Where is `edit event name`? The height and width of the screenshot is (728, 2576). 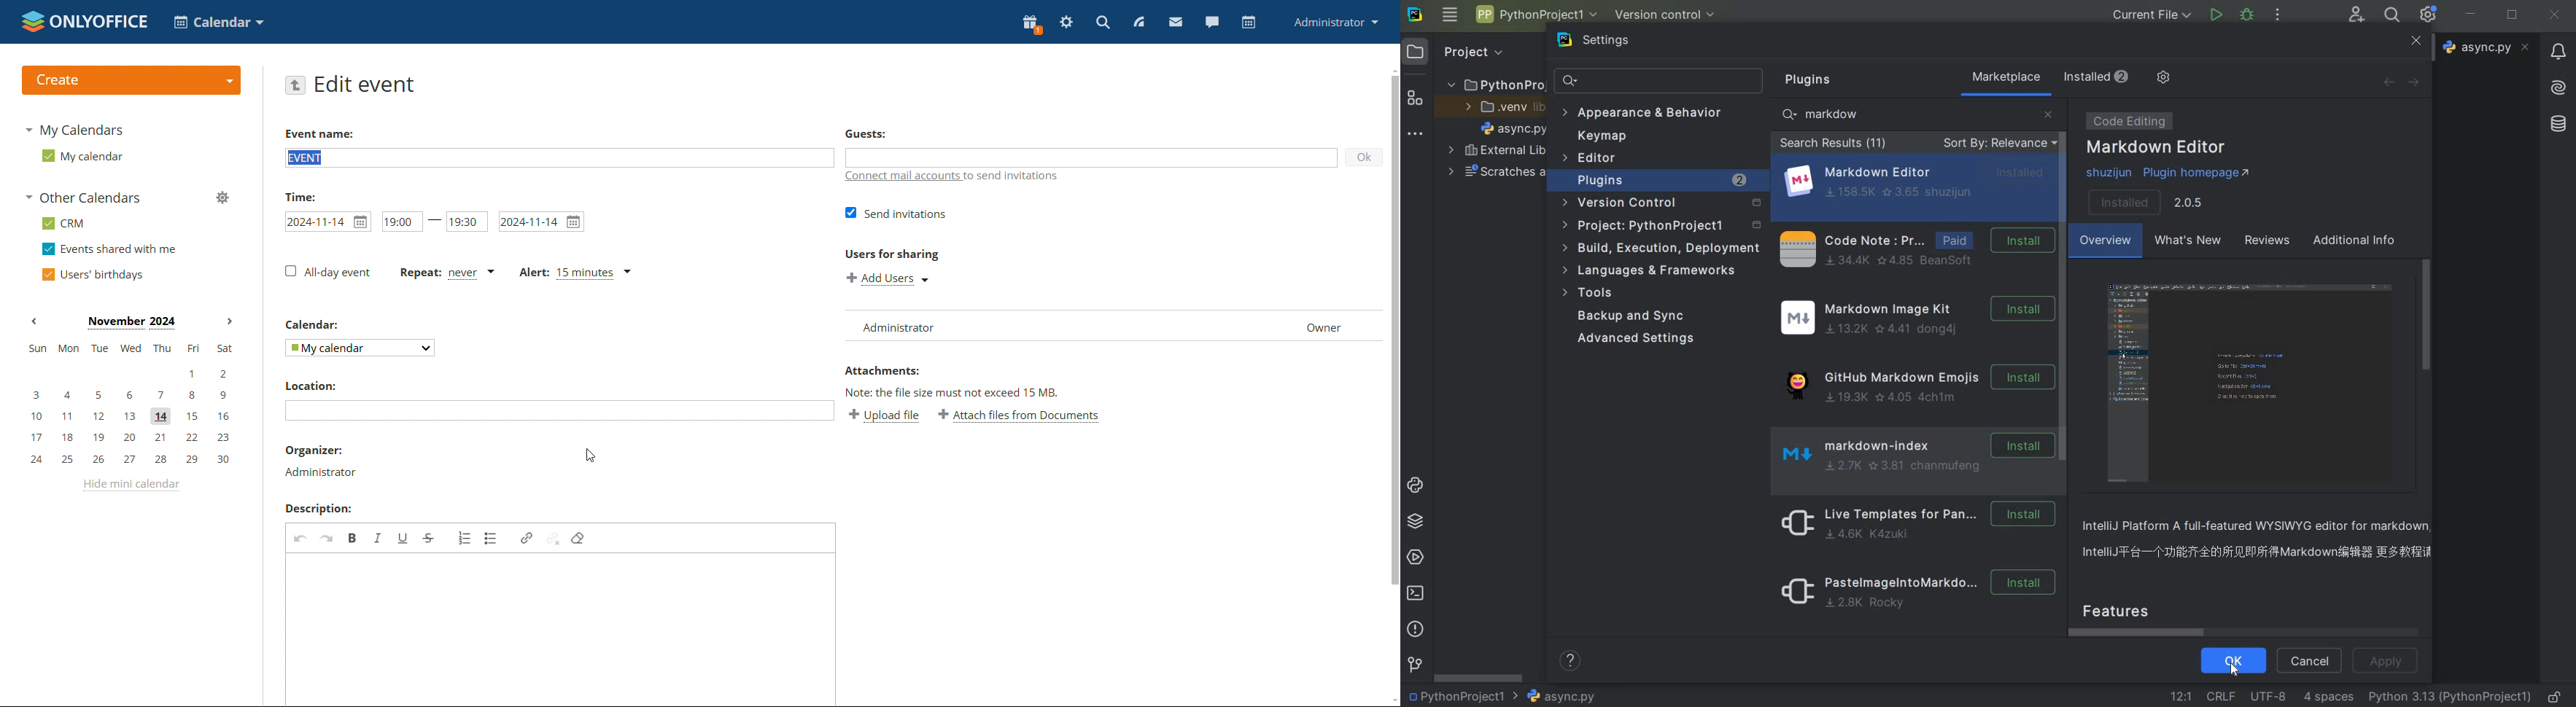
edit event name is located at coordinates (559, 157).